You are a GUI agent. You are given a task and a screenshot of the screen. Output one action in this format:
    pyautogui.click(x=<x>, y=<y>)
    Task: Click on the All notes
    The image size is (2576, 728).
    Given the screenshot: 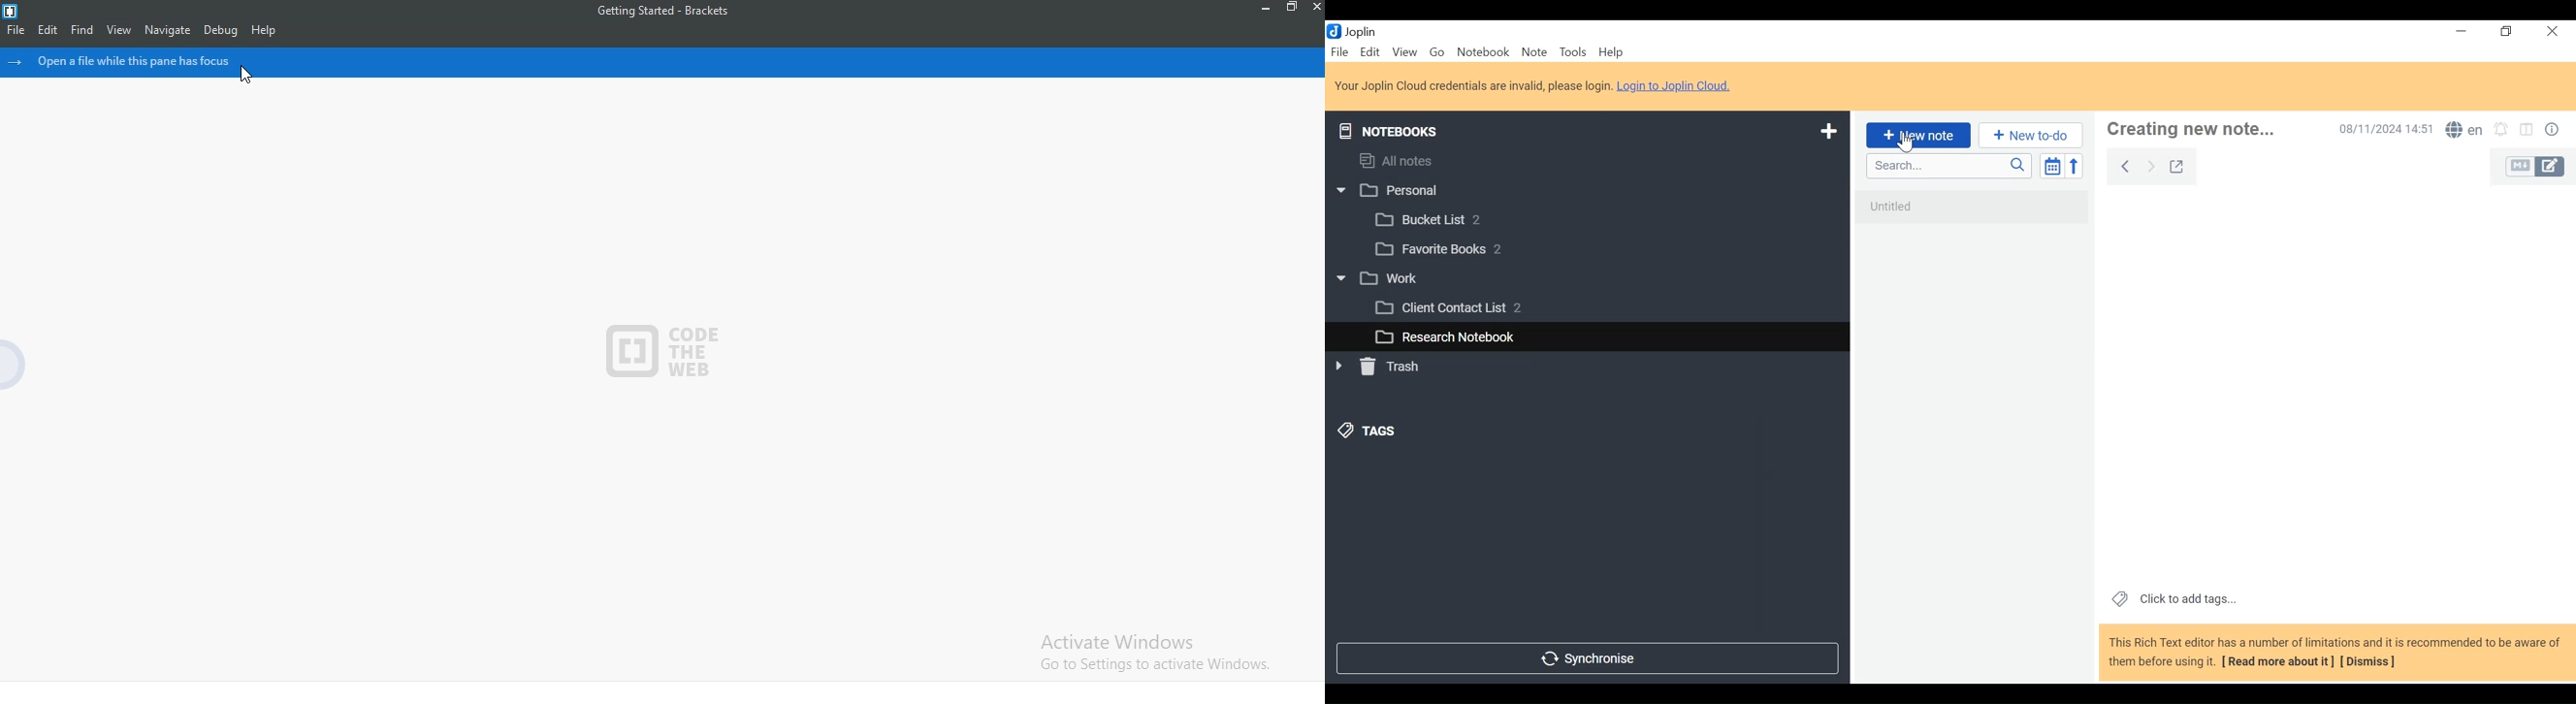 What is the action you would take?
    pyautogui.click(x=1408, y=158)
    